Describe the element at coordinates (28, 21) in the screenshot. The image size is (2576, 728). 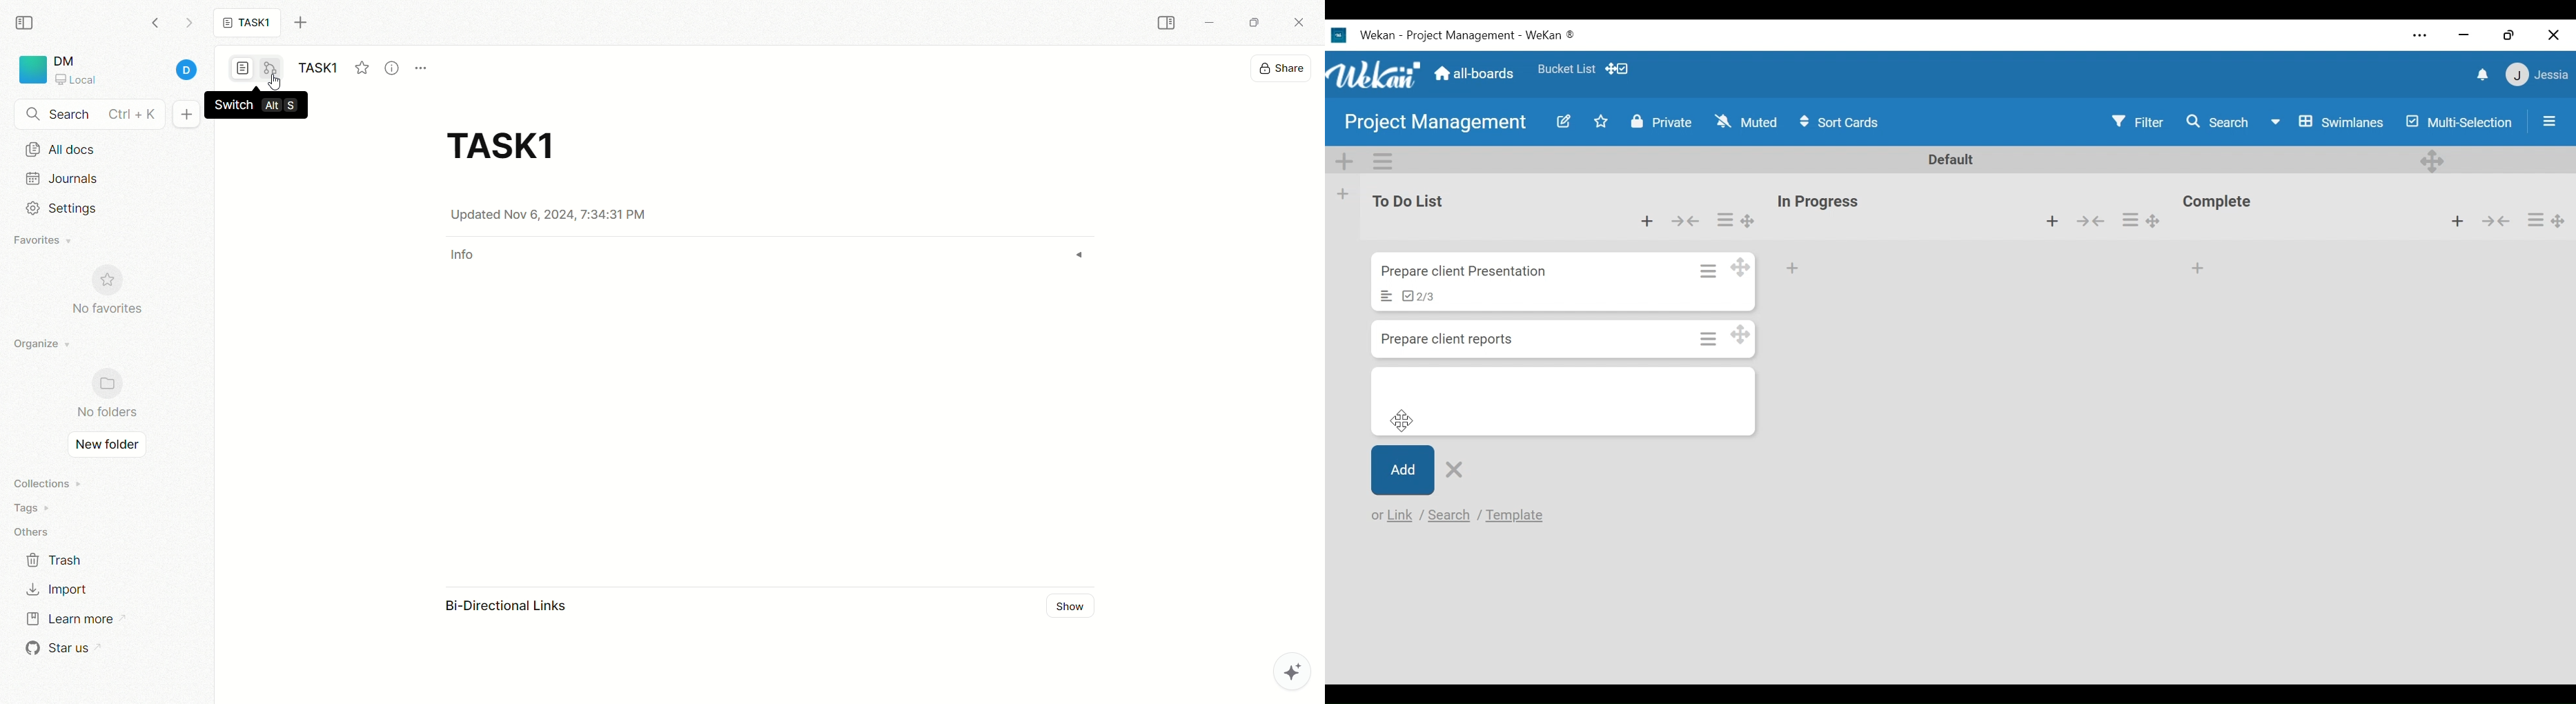
I see `collapse sidebar` at that location.